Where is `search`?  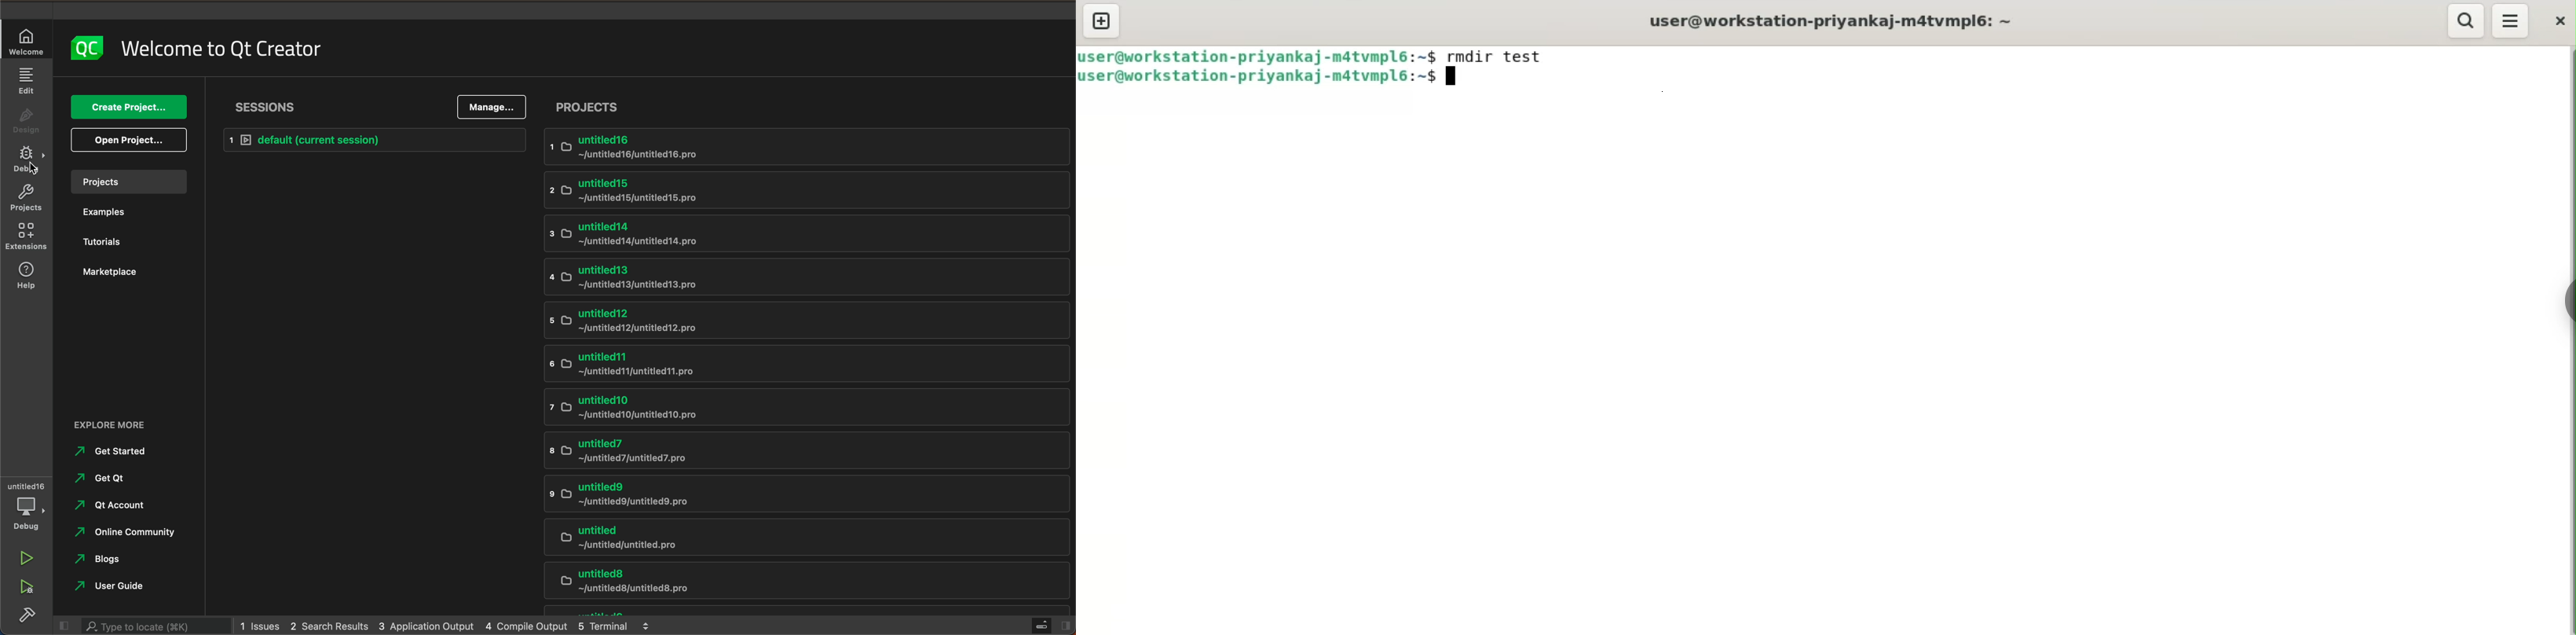
search is located at coordinates (147, 626).